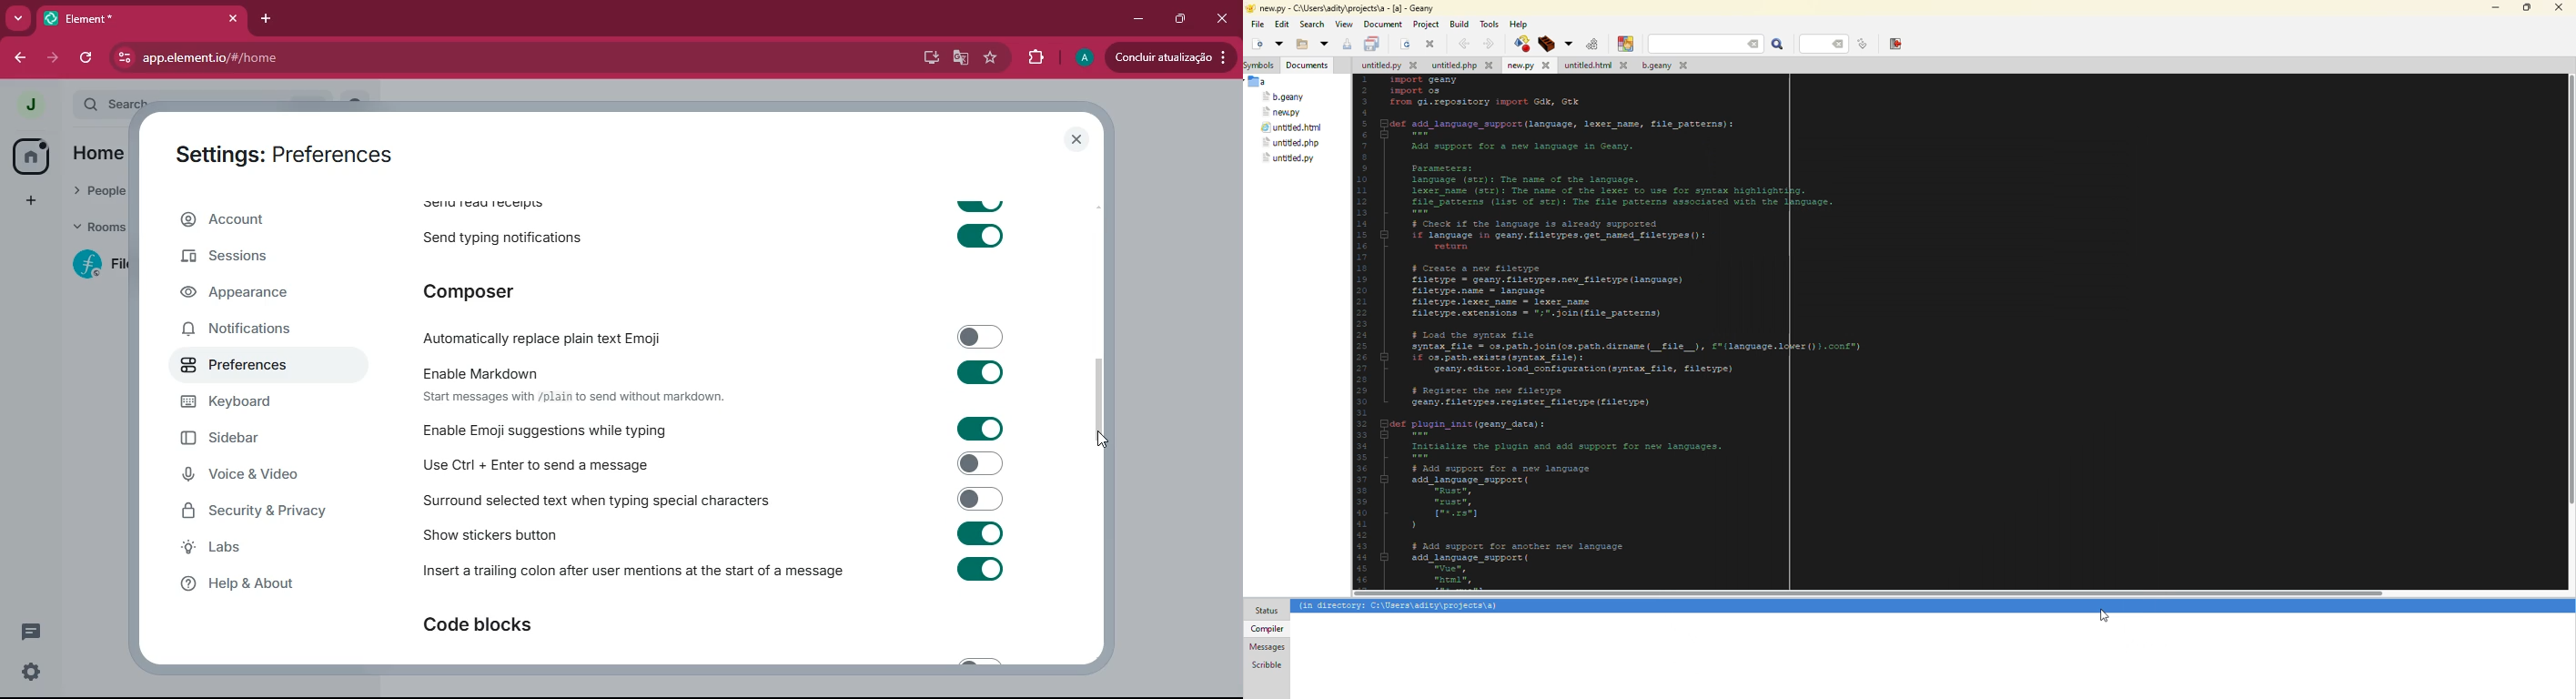 The height and width of the screenshot is (700, 2576). Describe the element at coordinates (1863, 44) in the screenshot. I see `line number` at that location.